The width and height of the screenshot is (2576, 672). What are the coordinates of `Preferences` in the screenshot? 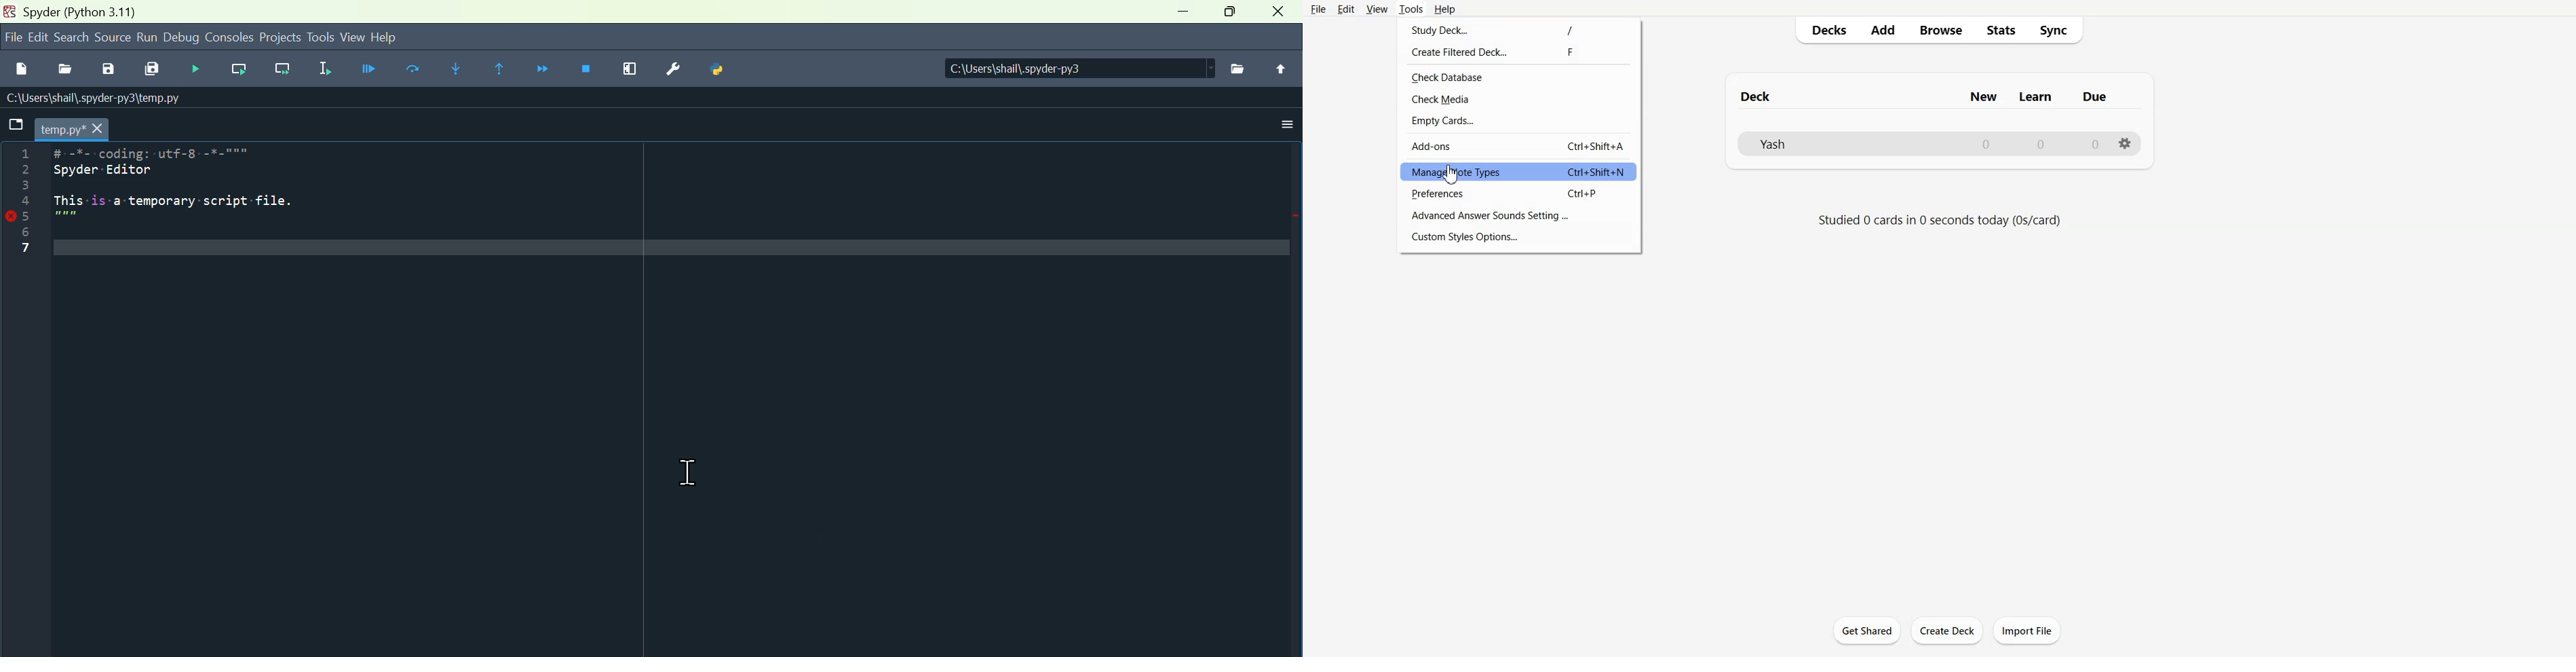 It's located at (674, 70).